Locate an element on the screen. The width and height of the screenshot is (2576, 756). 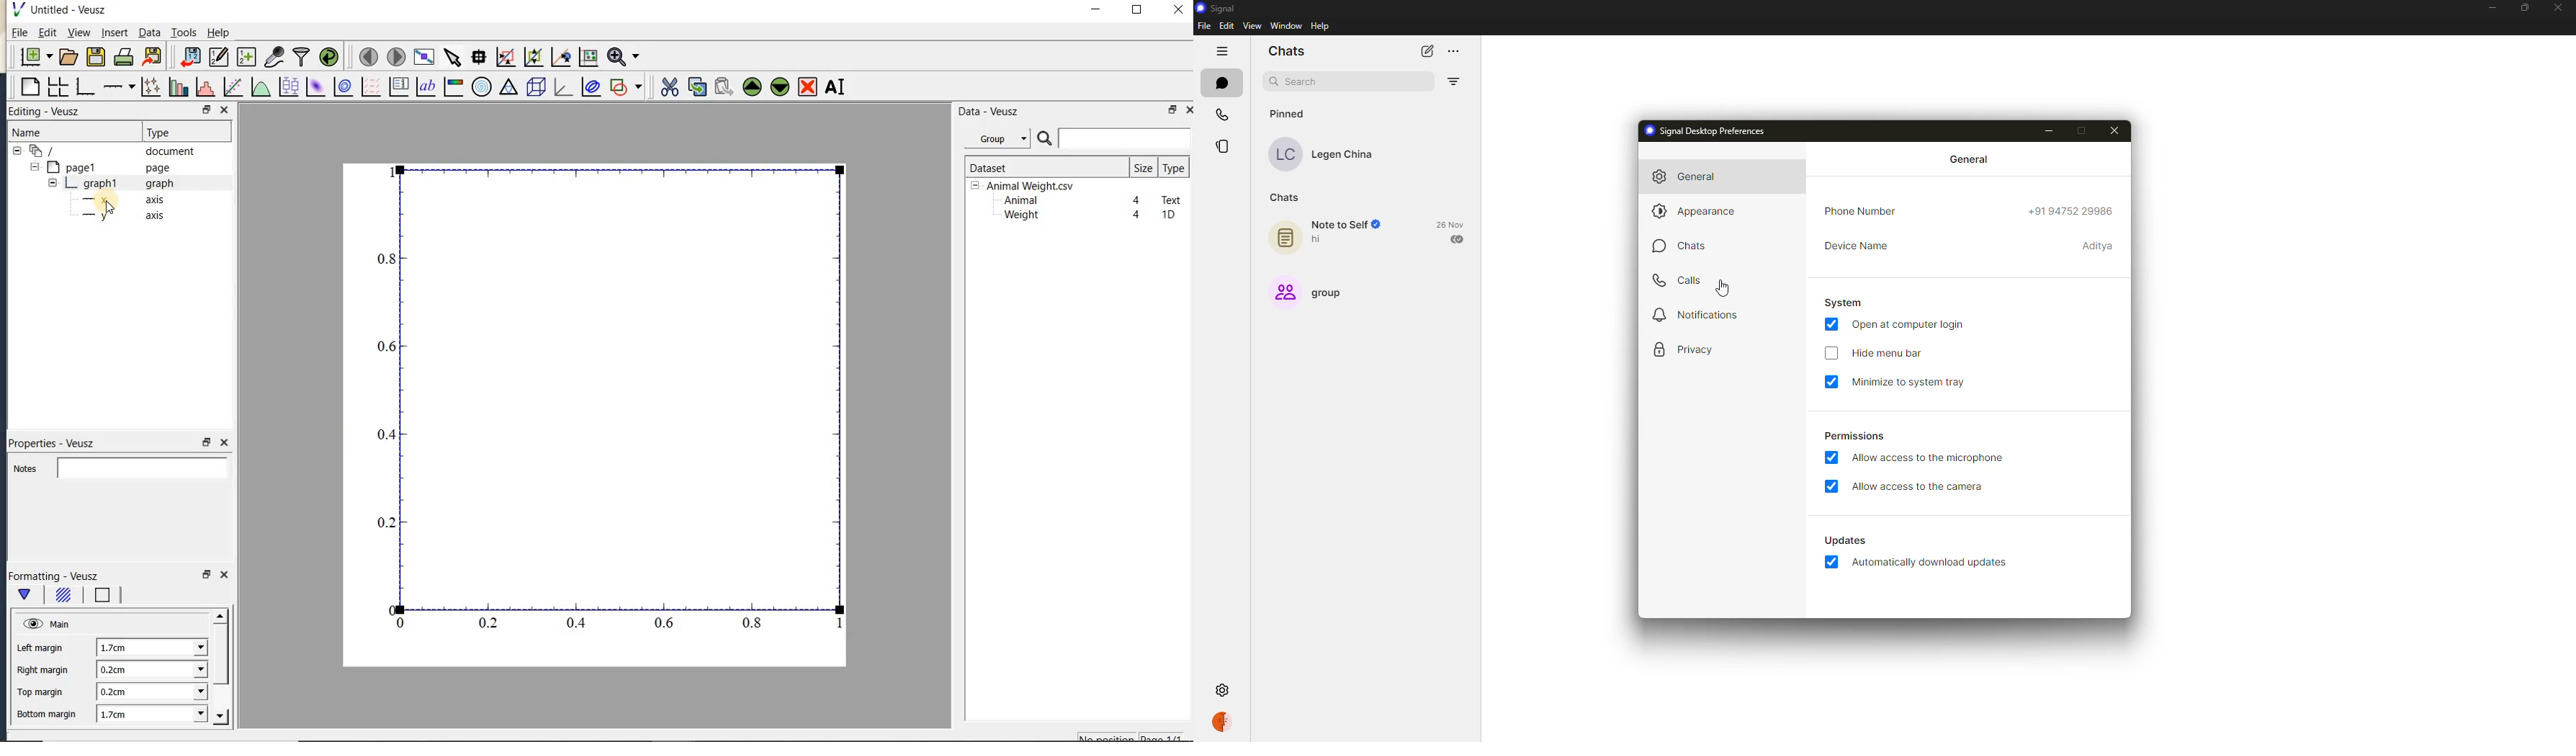
Aditya is located at coordinates (2097, 247).